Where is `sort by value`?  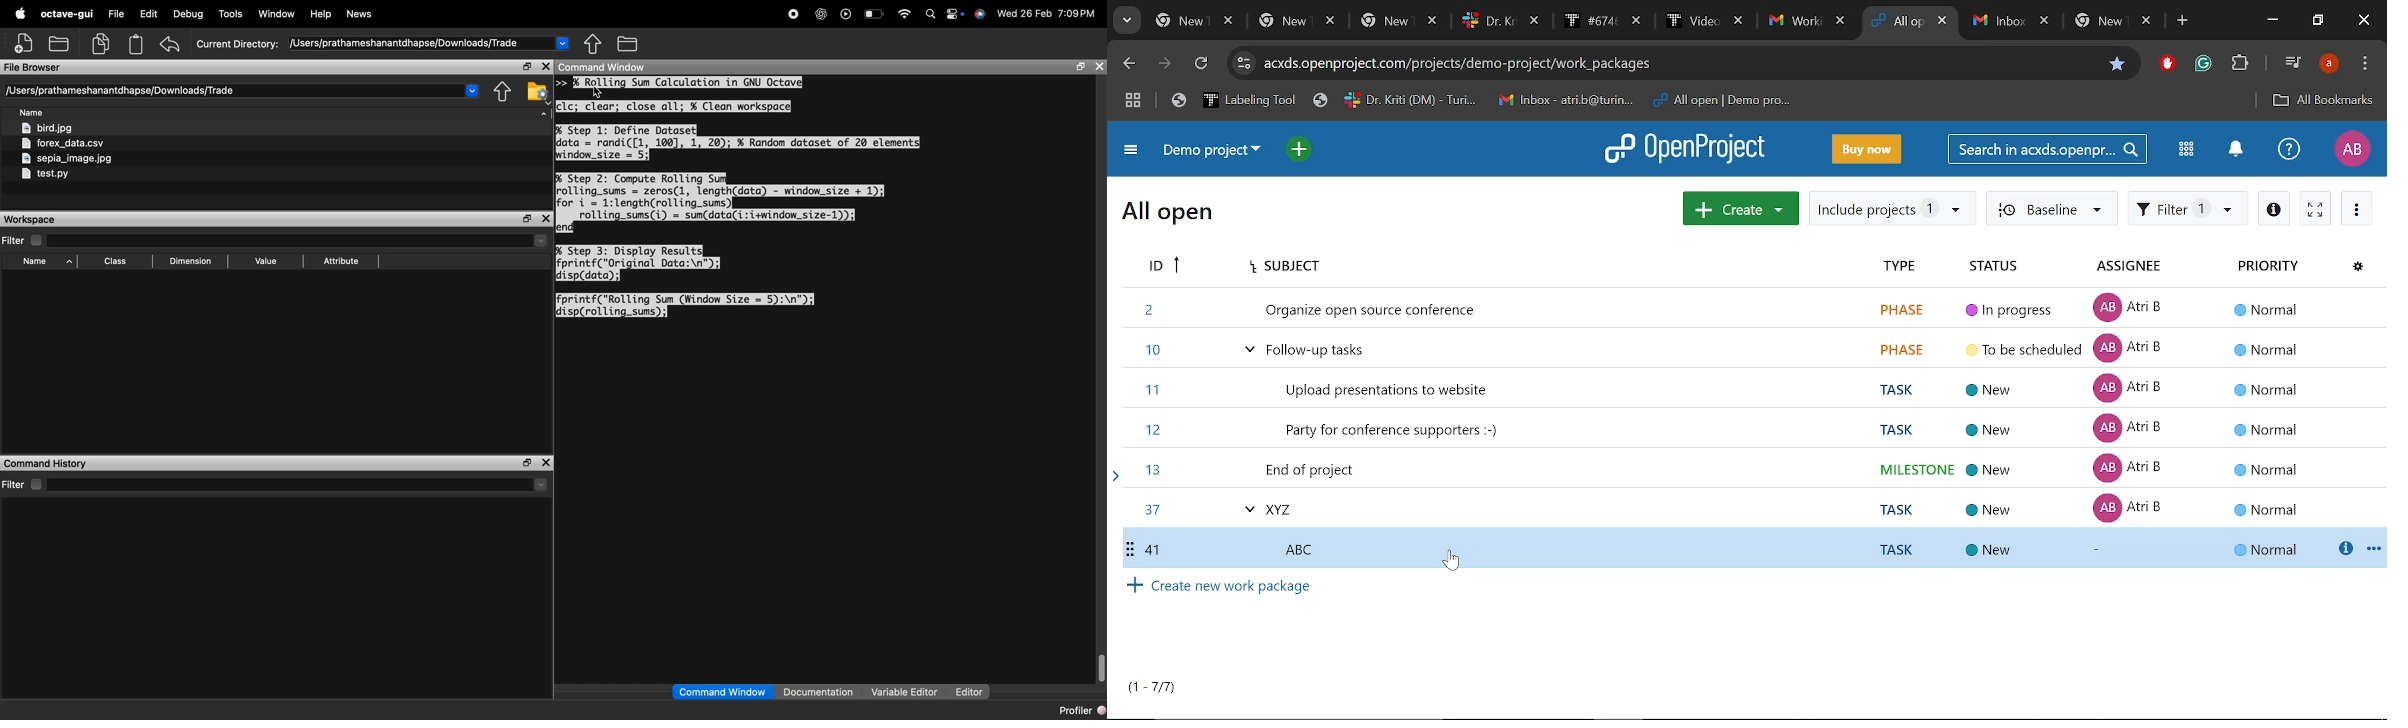
sort by value is located at coordinates (264, 261).